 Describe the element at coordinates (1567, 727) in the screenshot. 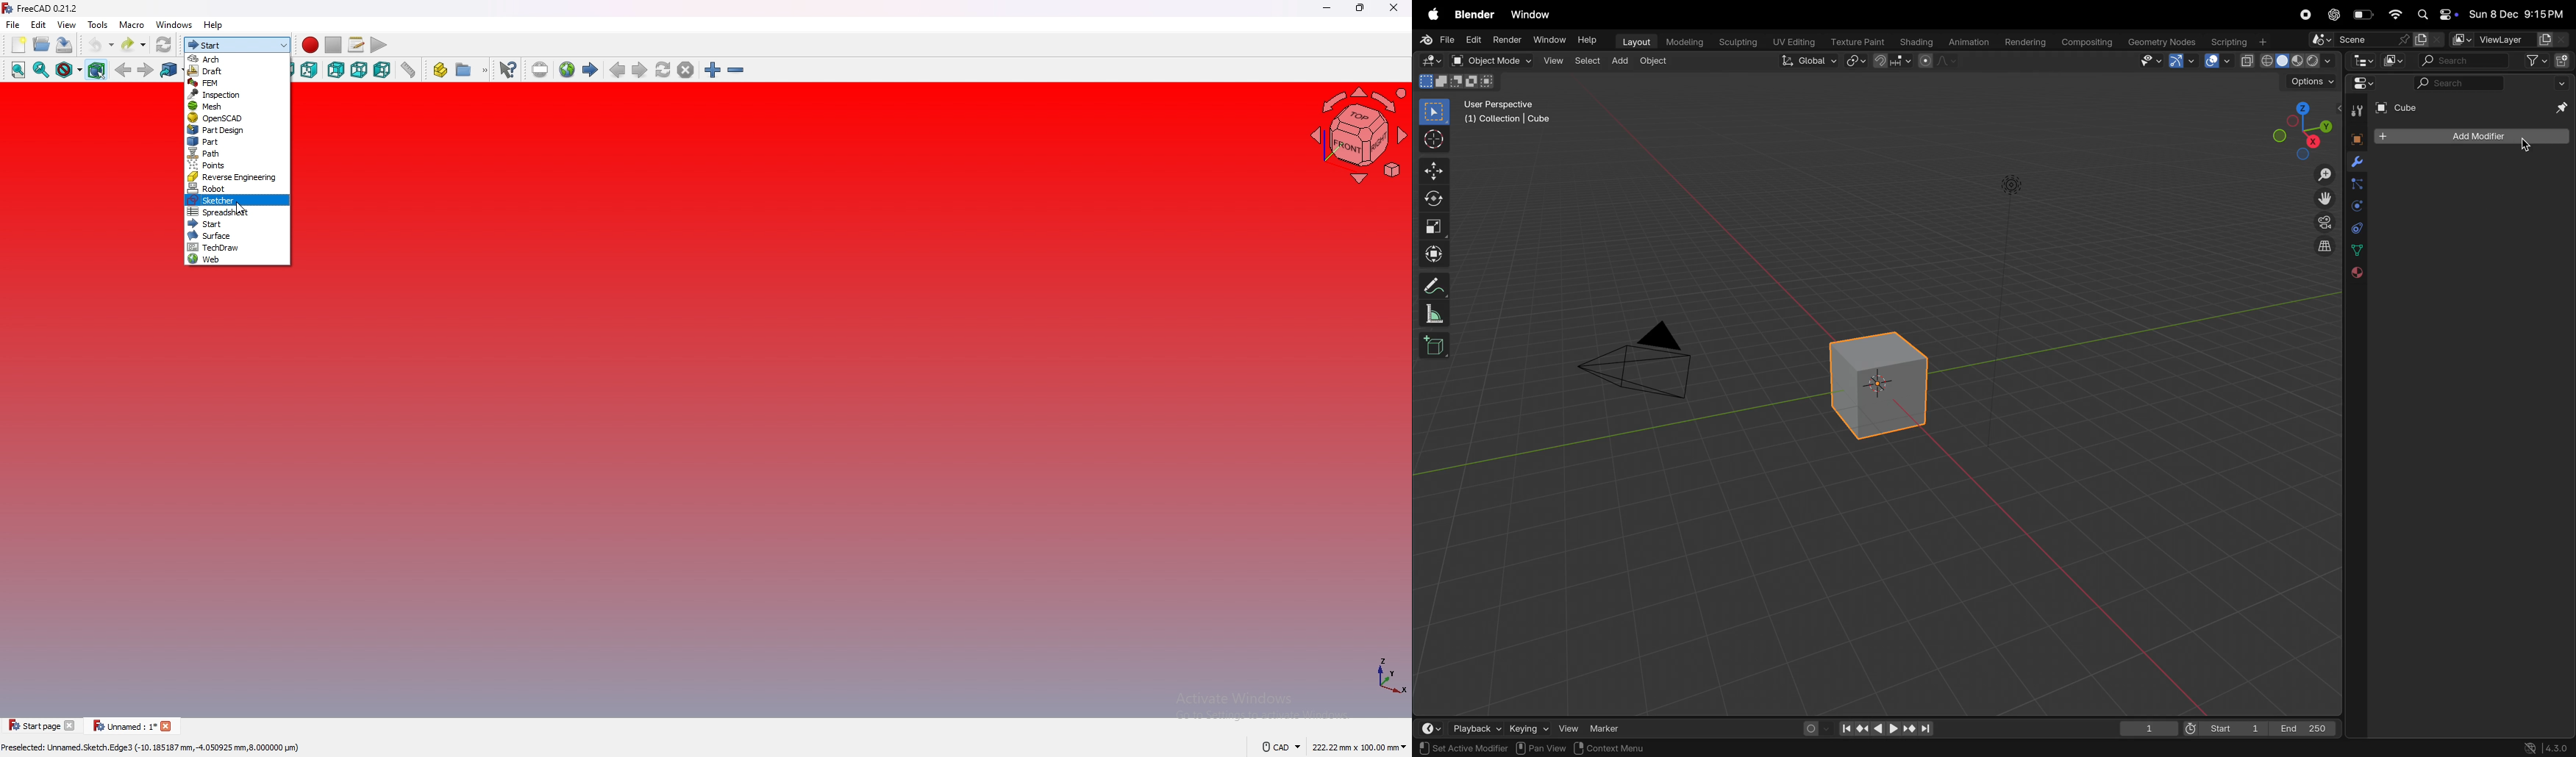

I see `view` at that location.